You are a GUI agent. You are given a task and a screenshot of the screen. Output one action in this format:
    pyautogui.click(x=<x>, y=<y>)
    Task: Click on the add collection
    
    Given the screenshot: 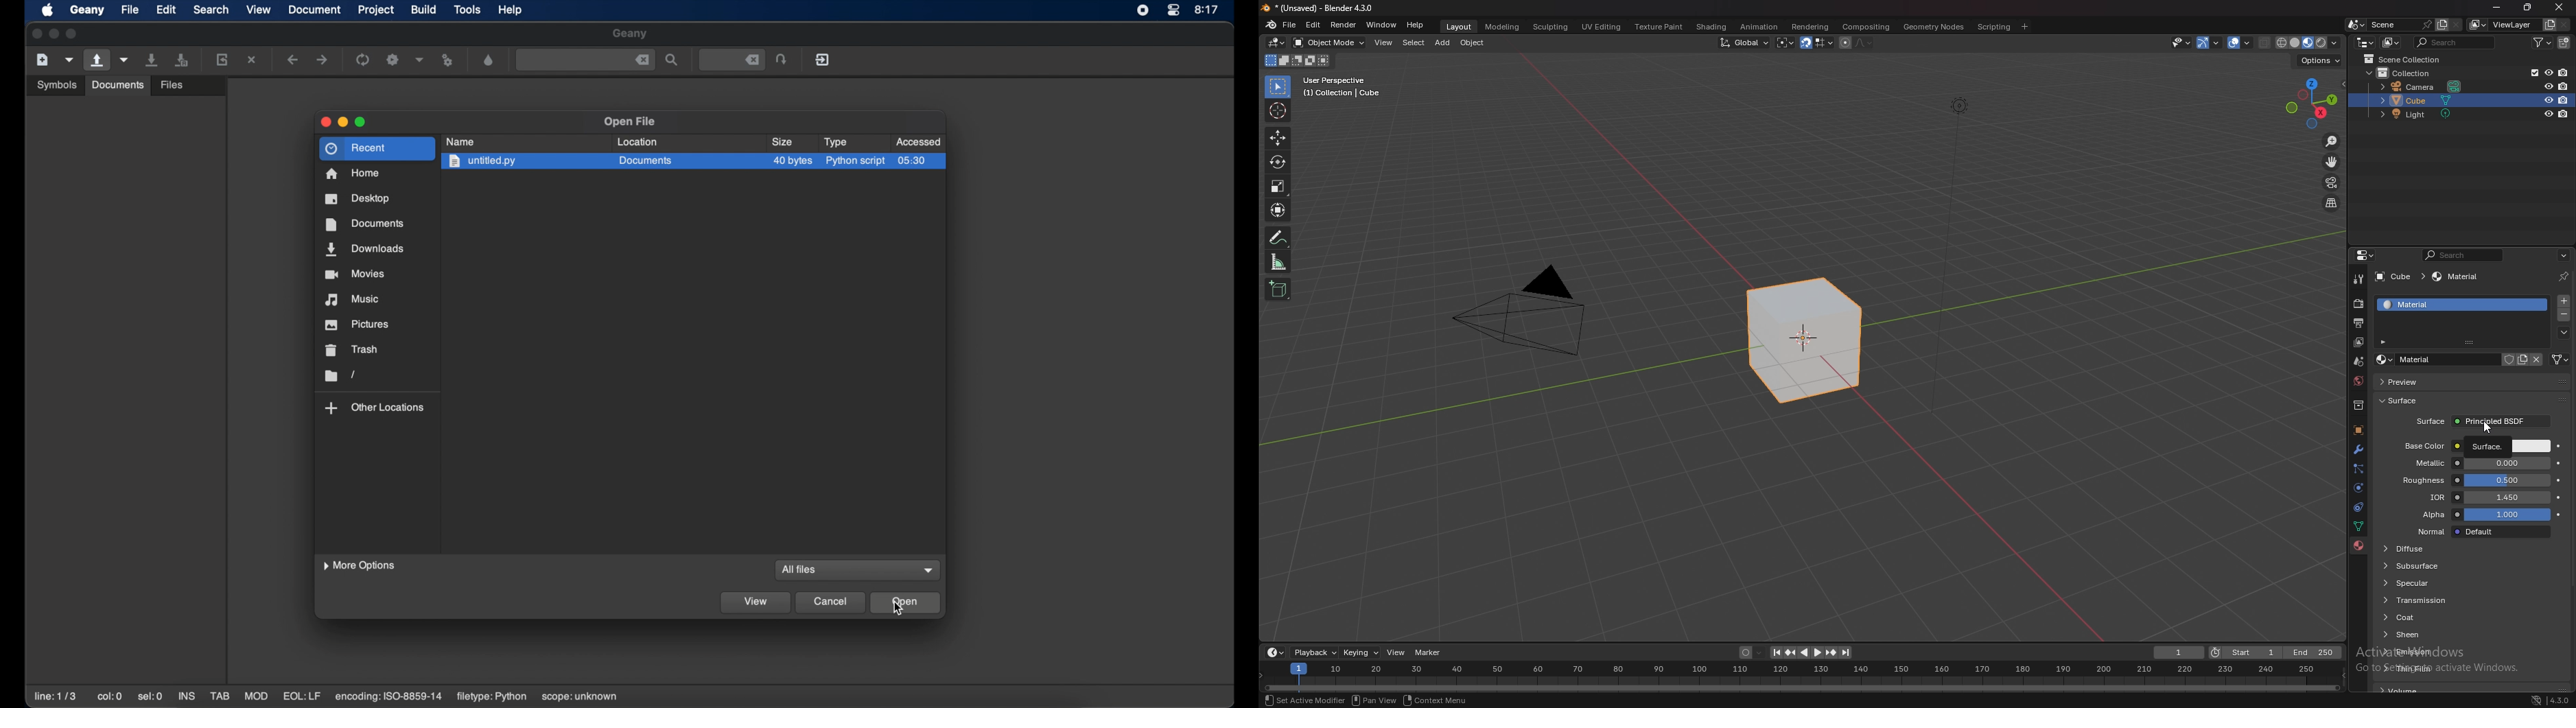 What is the action you would take?
    pyautogui.click(x=2565, y=43)
    